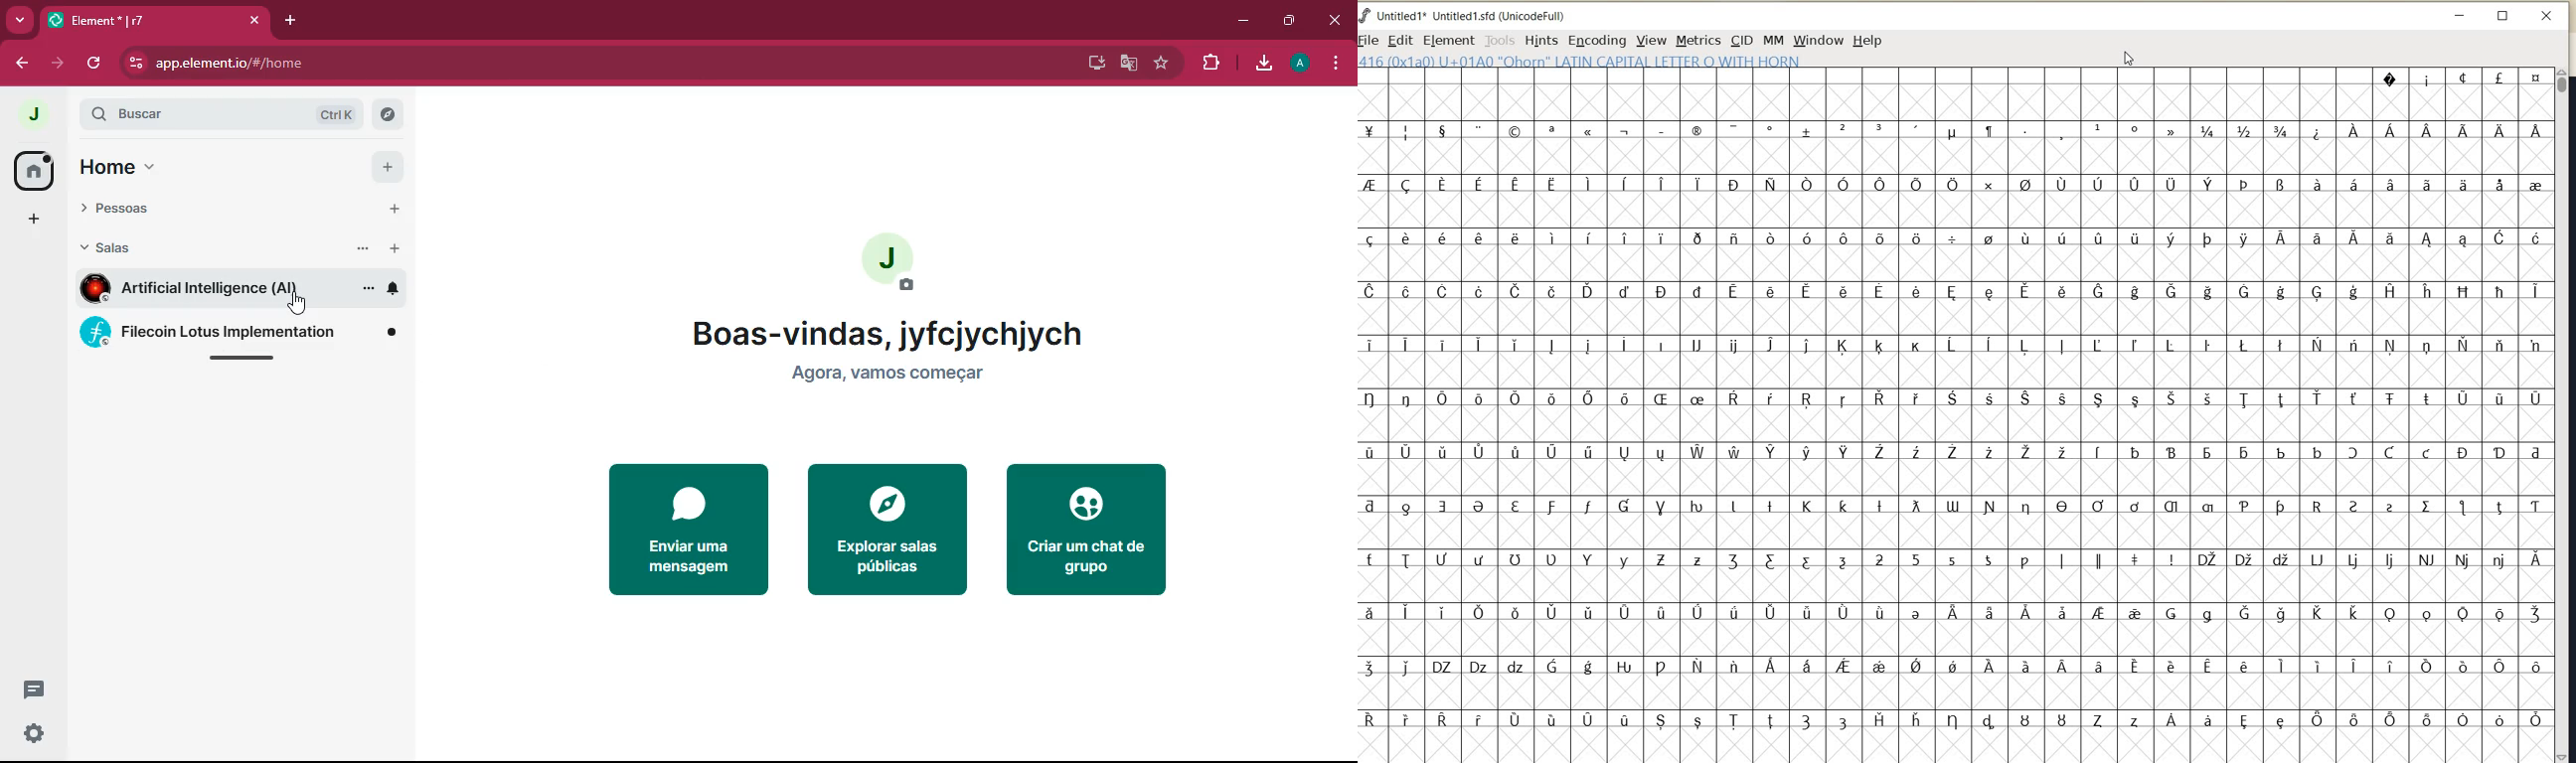 Image resolution: width=2576 pixels, height=784 pixels. Describe the element at coordinates (886, 534) in the screenshot. I see `explorar salas publicas` at that location.